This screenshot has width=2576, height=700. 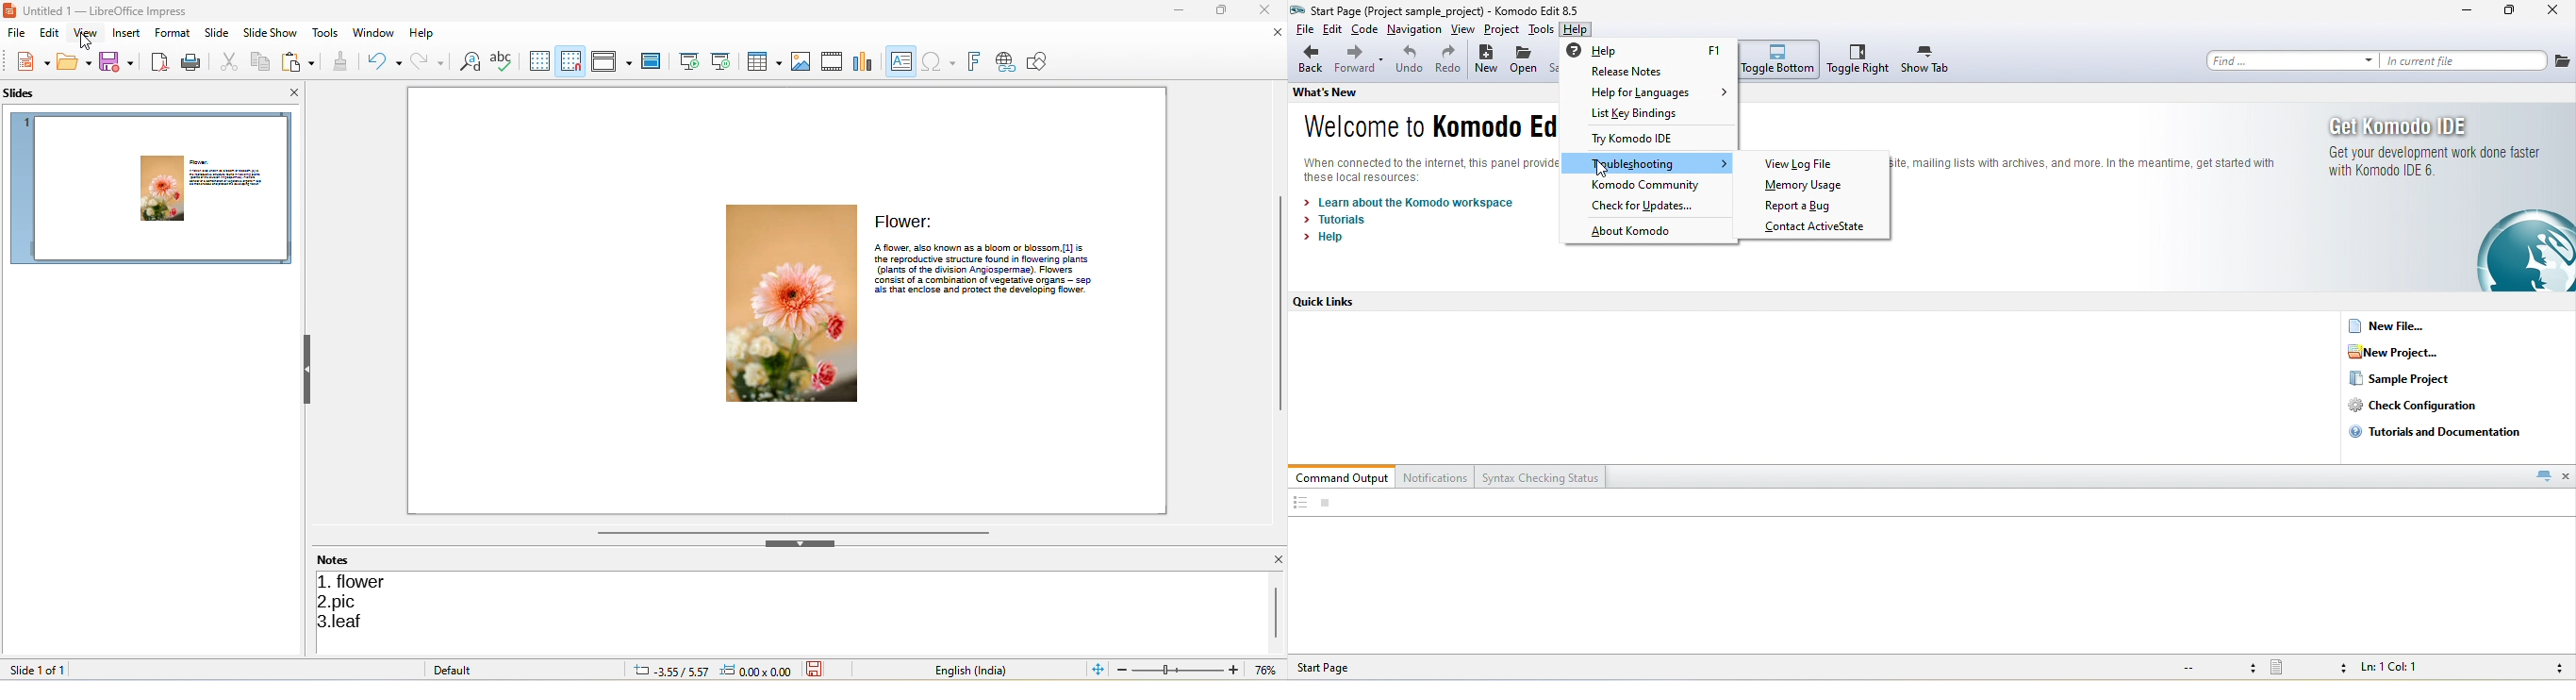 What do you see at coordinates (721, 61) in the screenshot?
I see `start from current slide` at bounding box center [721, 61].